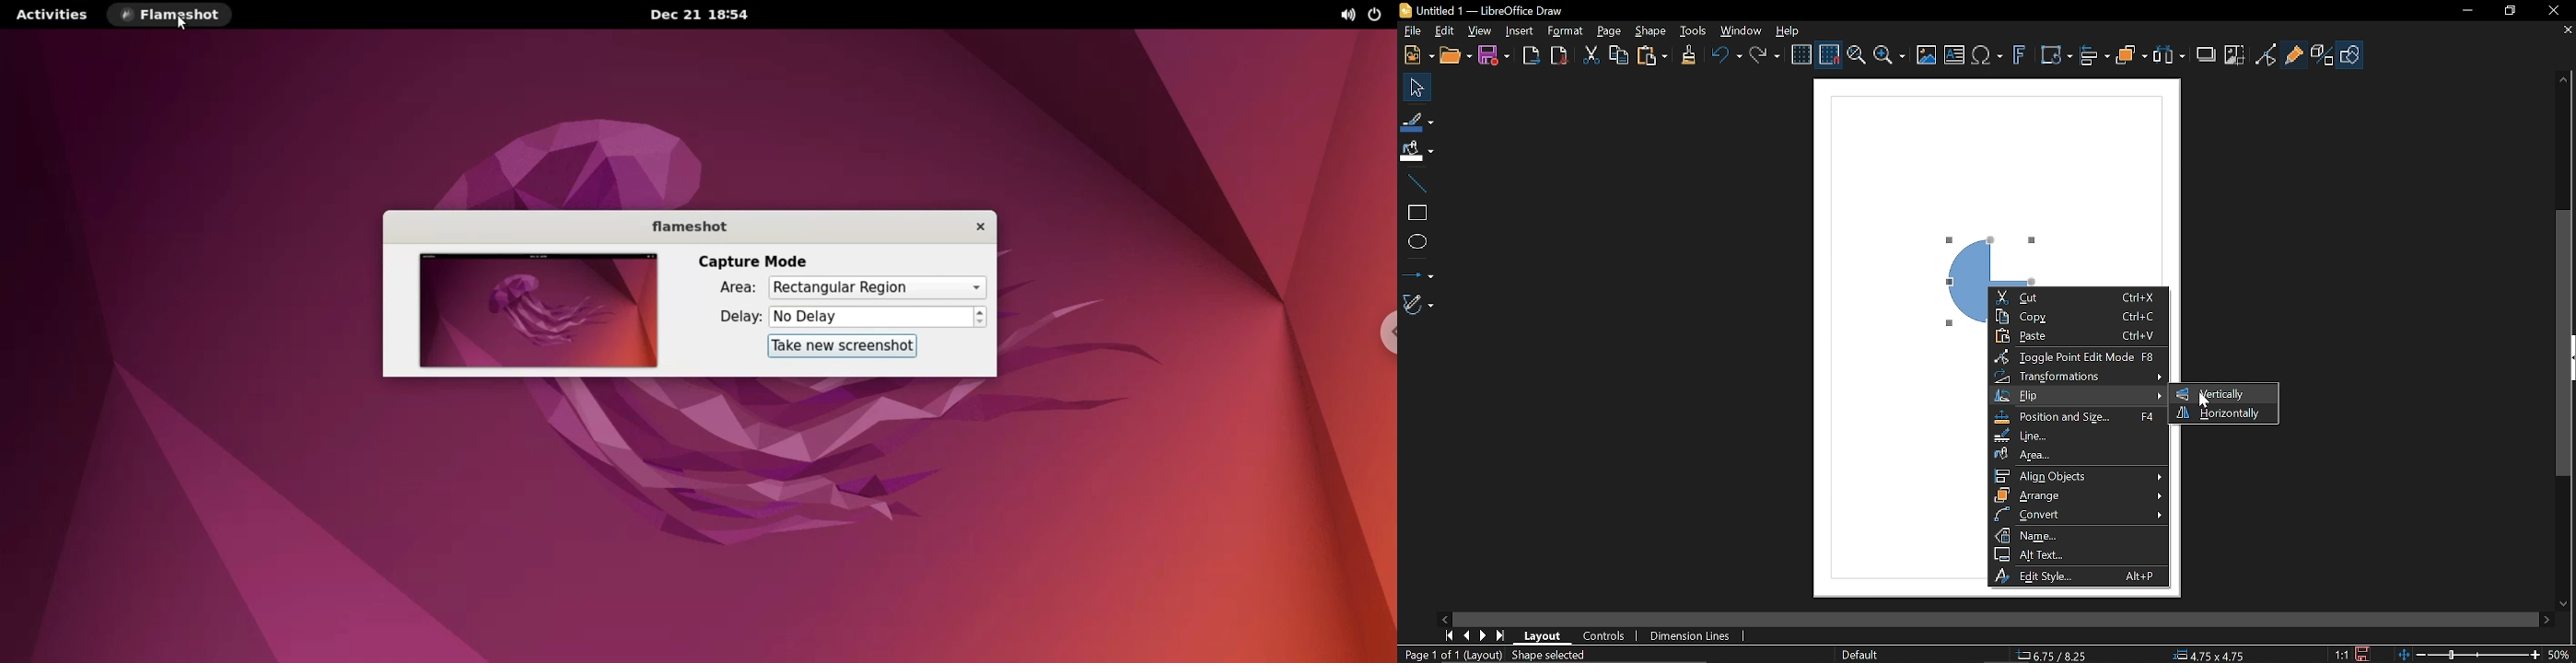  Describe the element at coordinates (2294, 53) in the screenshot. I see `Glue` at that location.